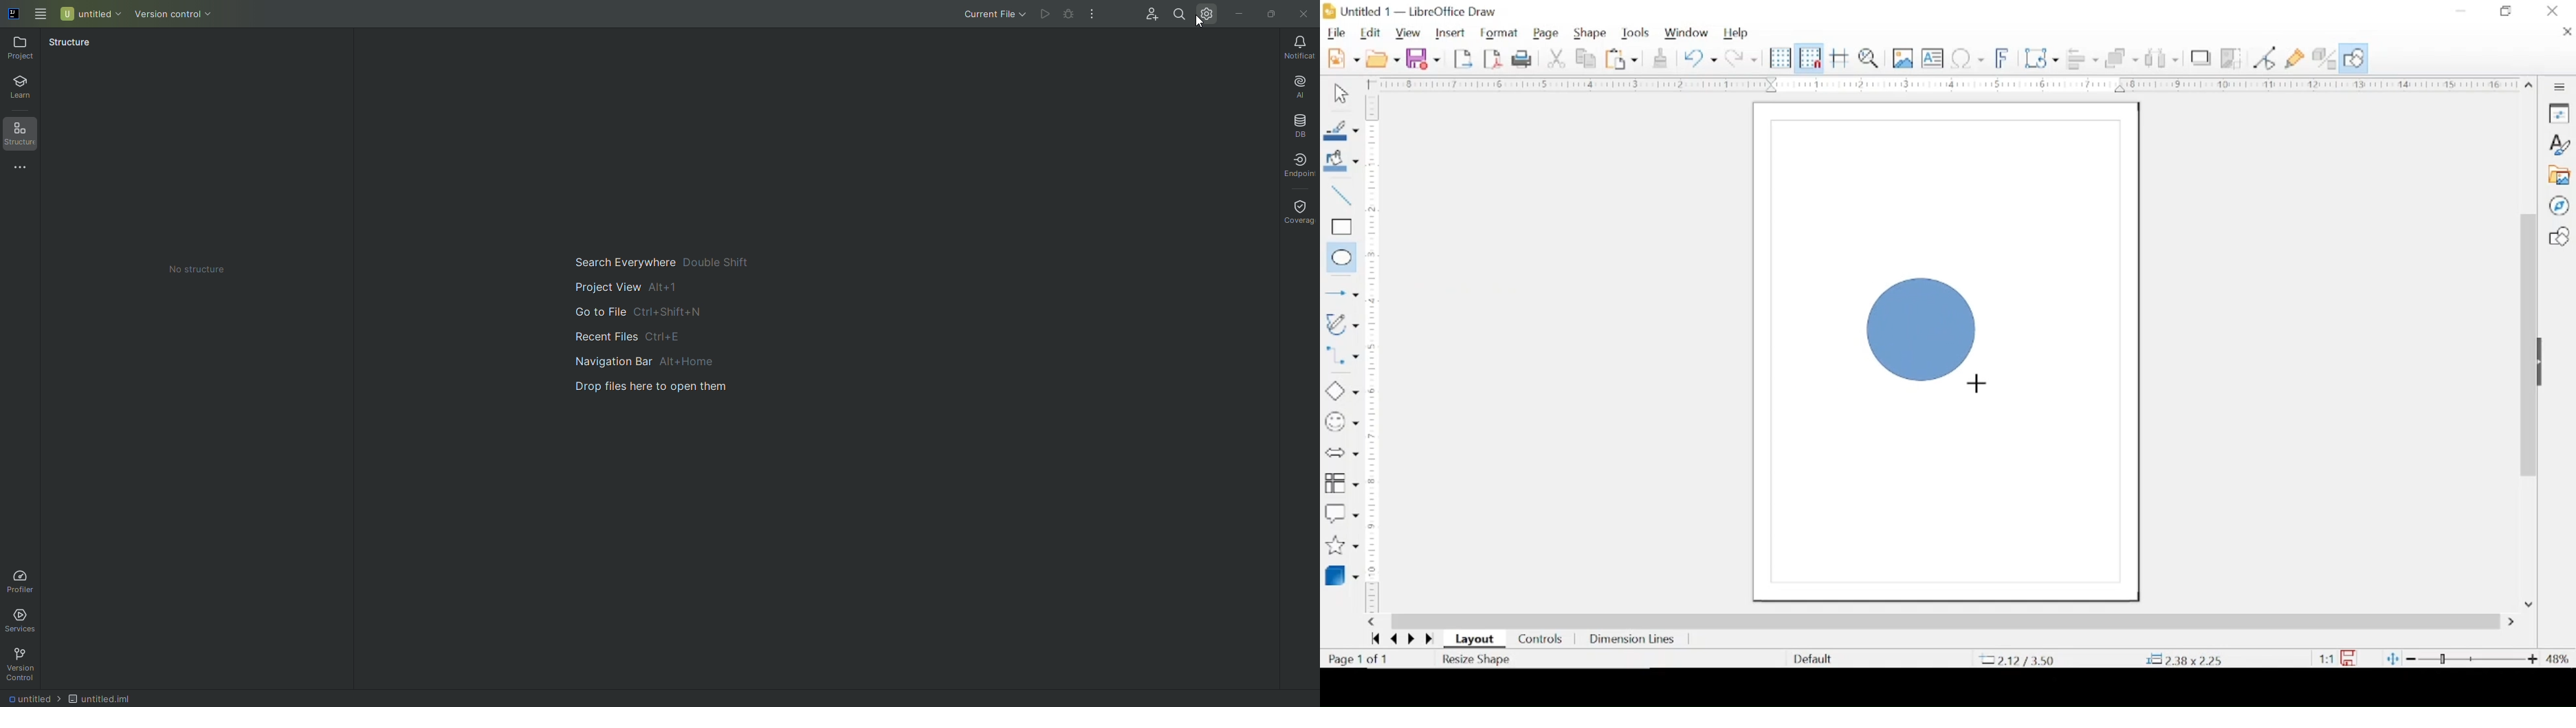 The height and width of the screenshot is (728, 2576). What do you see at coordinates (1592, 33) in the screenshot?
I see `shape` at bounding box center [1592, 33].